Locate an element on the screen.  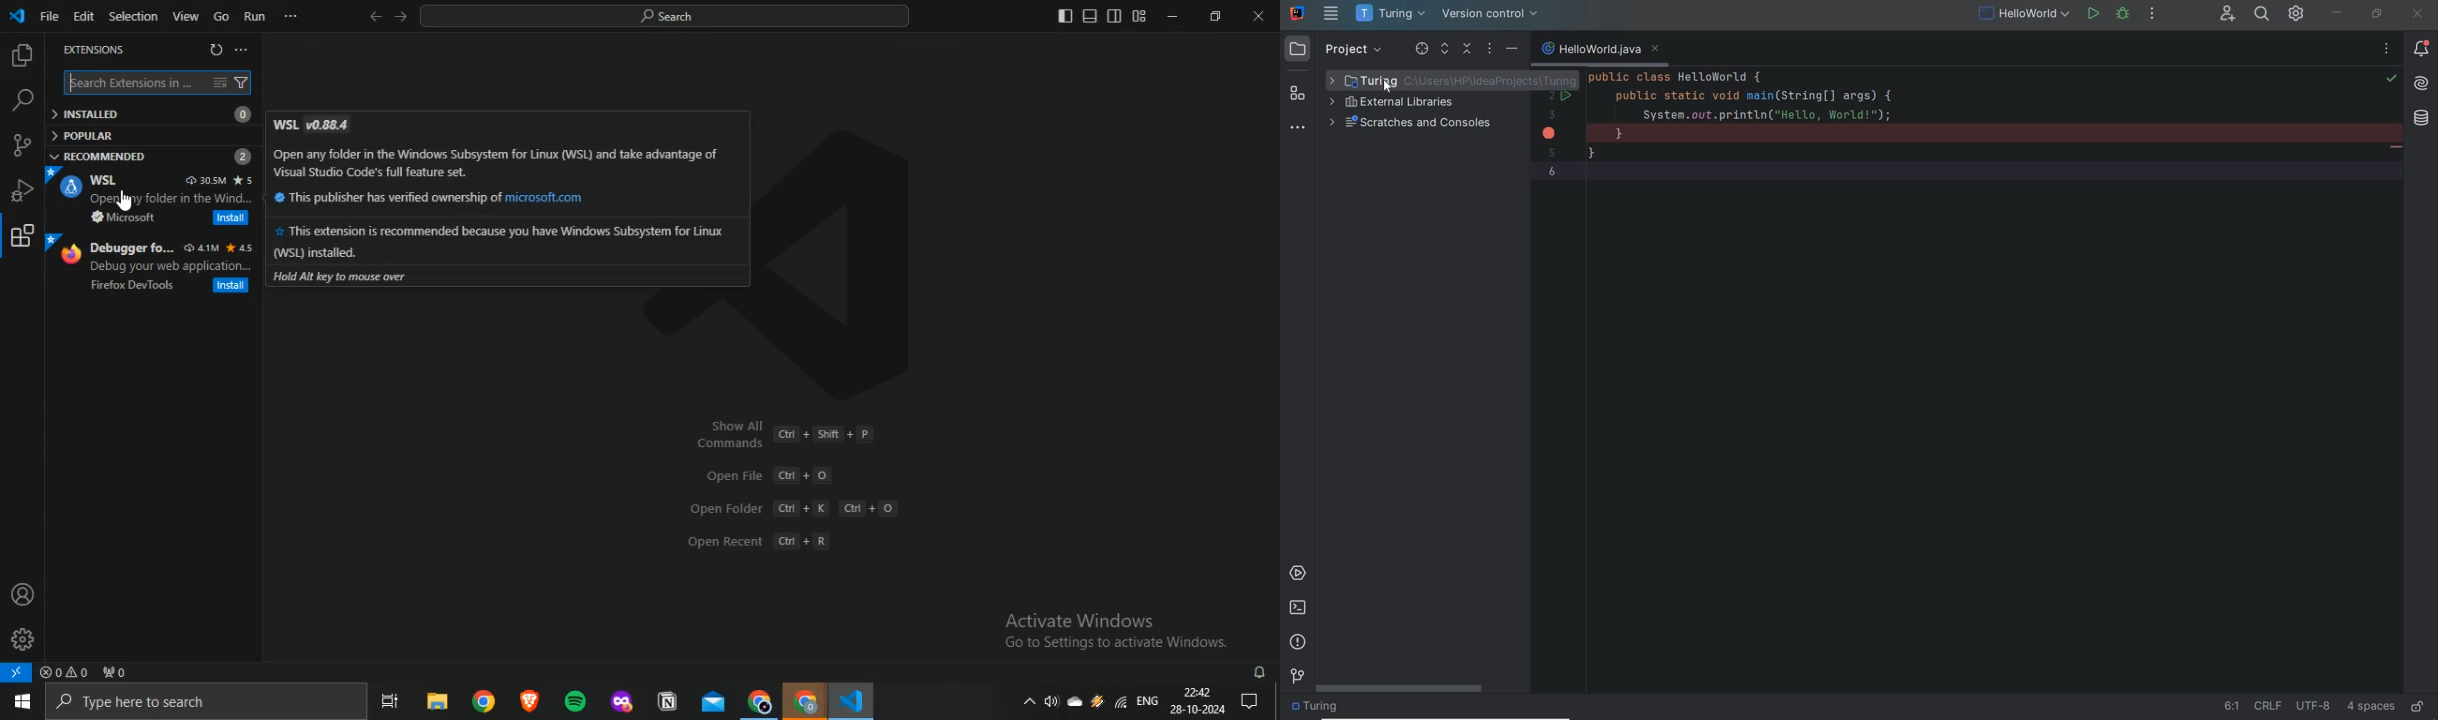
google chrome is located at coordinates (486, 700).